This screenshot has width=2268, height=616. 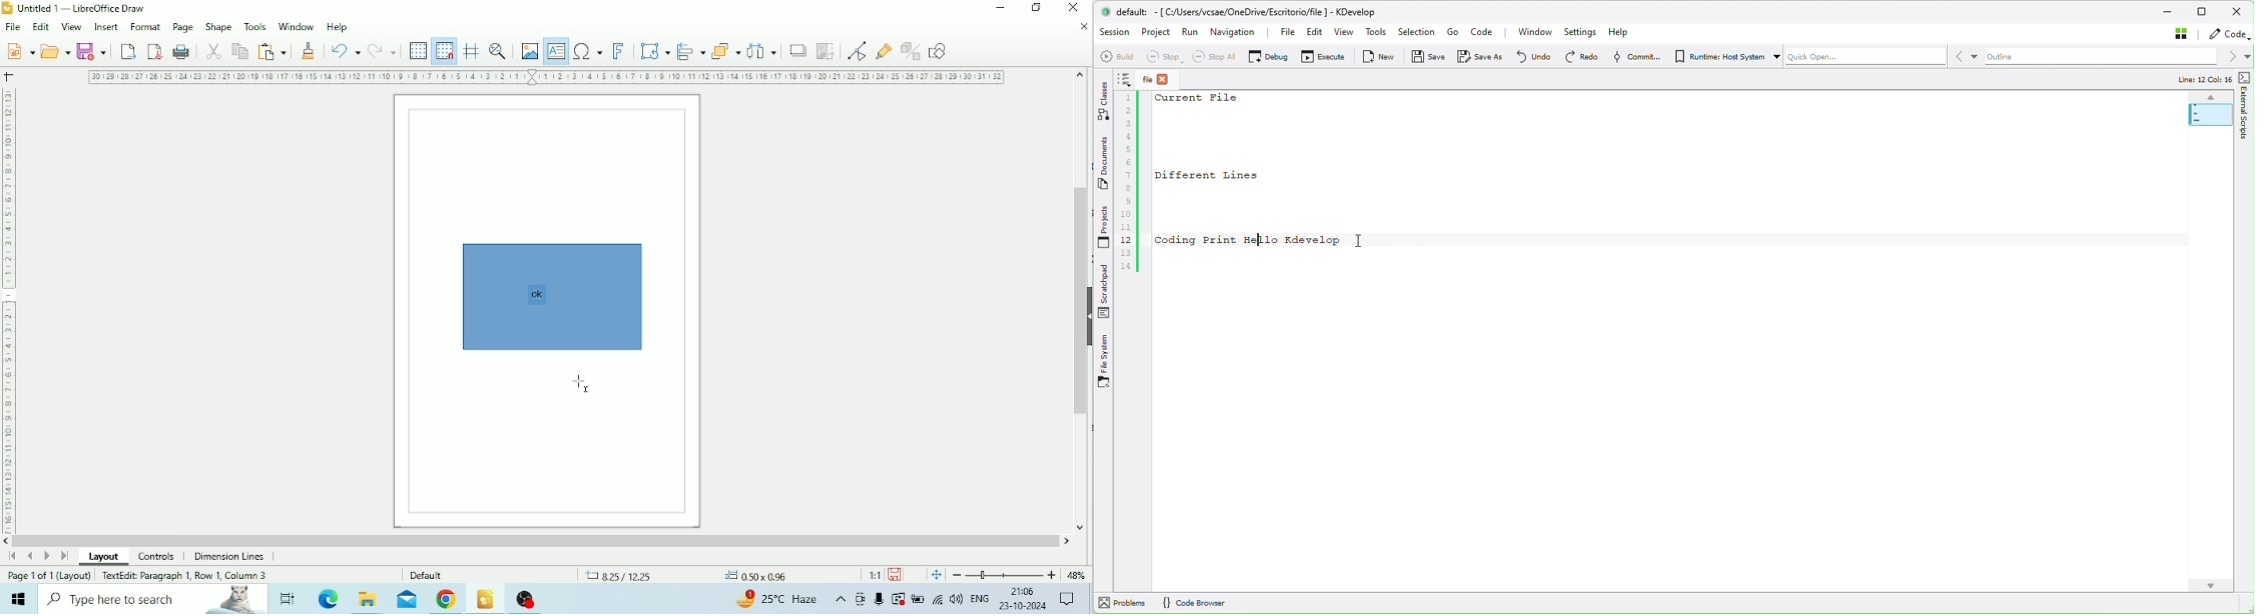 What do you see at coordinates (345, 51) in the screenshot?
I see `undo` at bounding box center [345, 51].